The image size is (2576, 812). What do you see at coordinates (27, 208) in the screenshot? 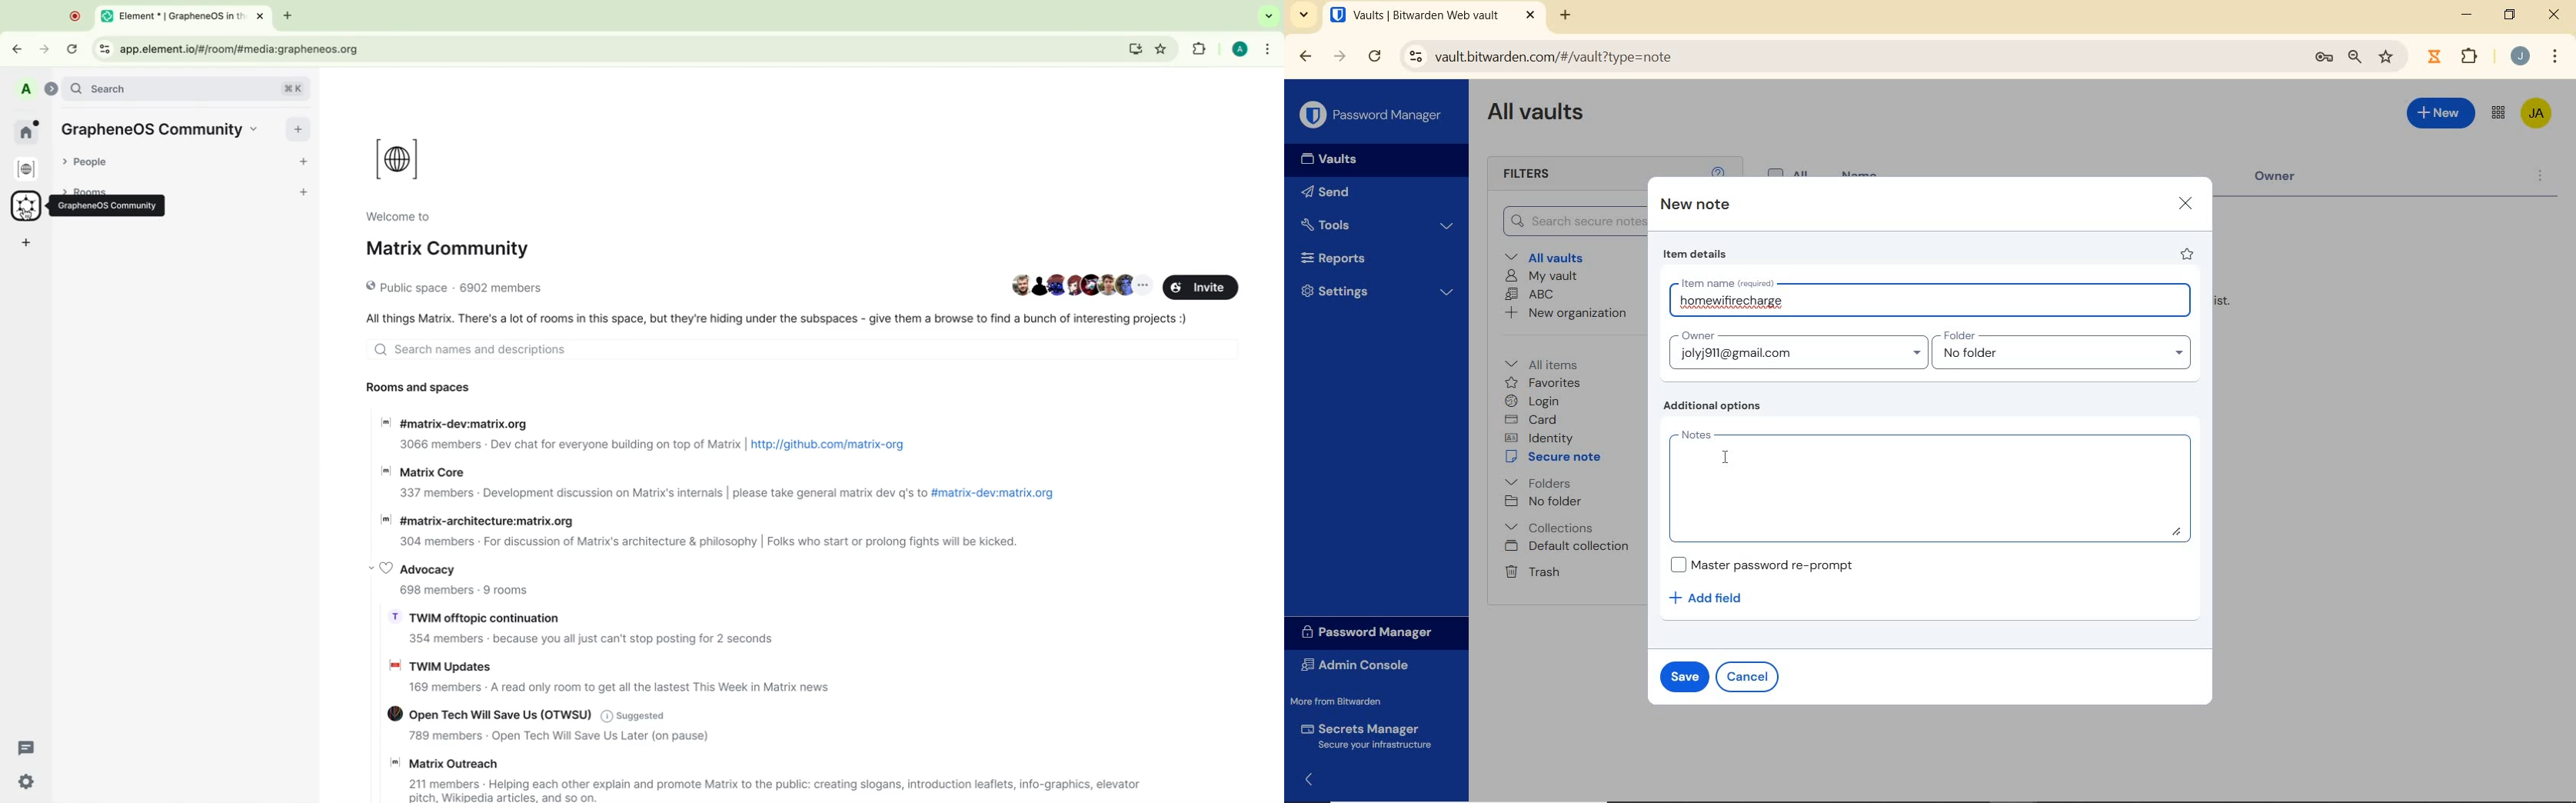
I see `server icon` at bounding box center [27, 208].